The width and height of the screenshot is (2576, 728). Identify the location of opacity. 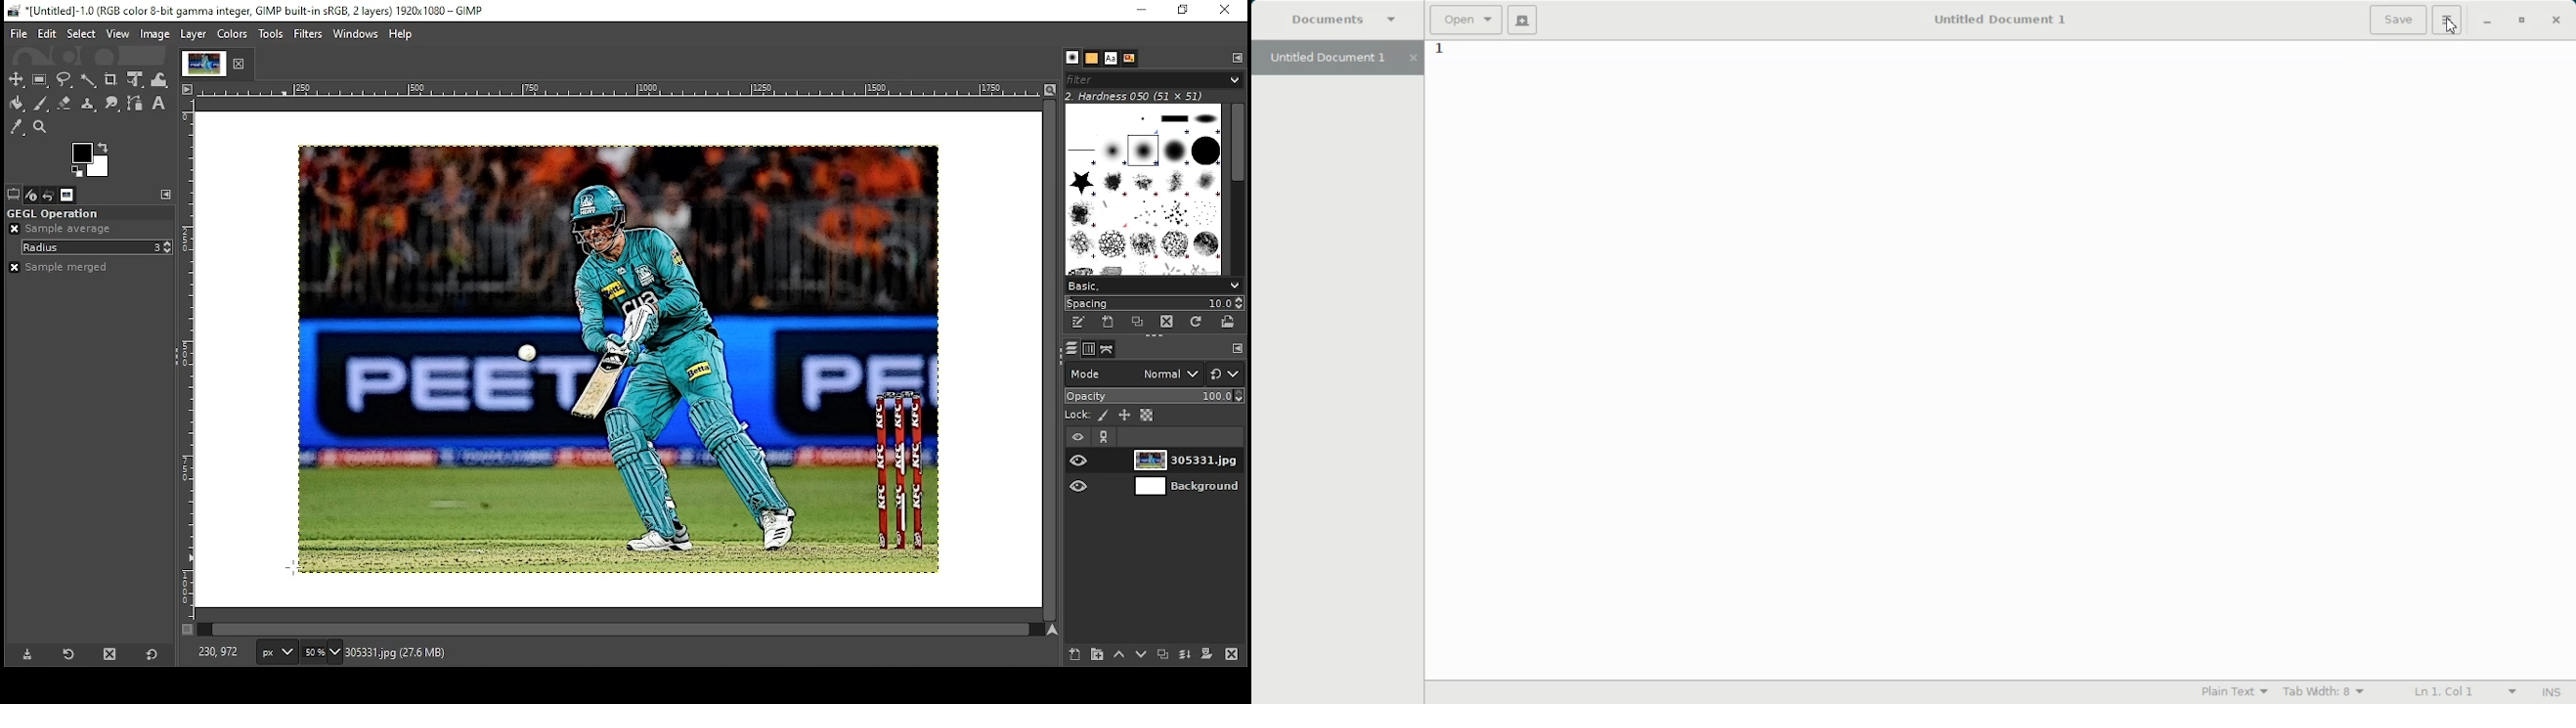
(1156, 396).